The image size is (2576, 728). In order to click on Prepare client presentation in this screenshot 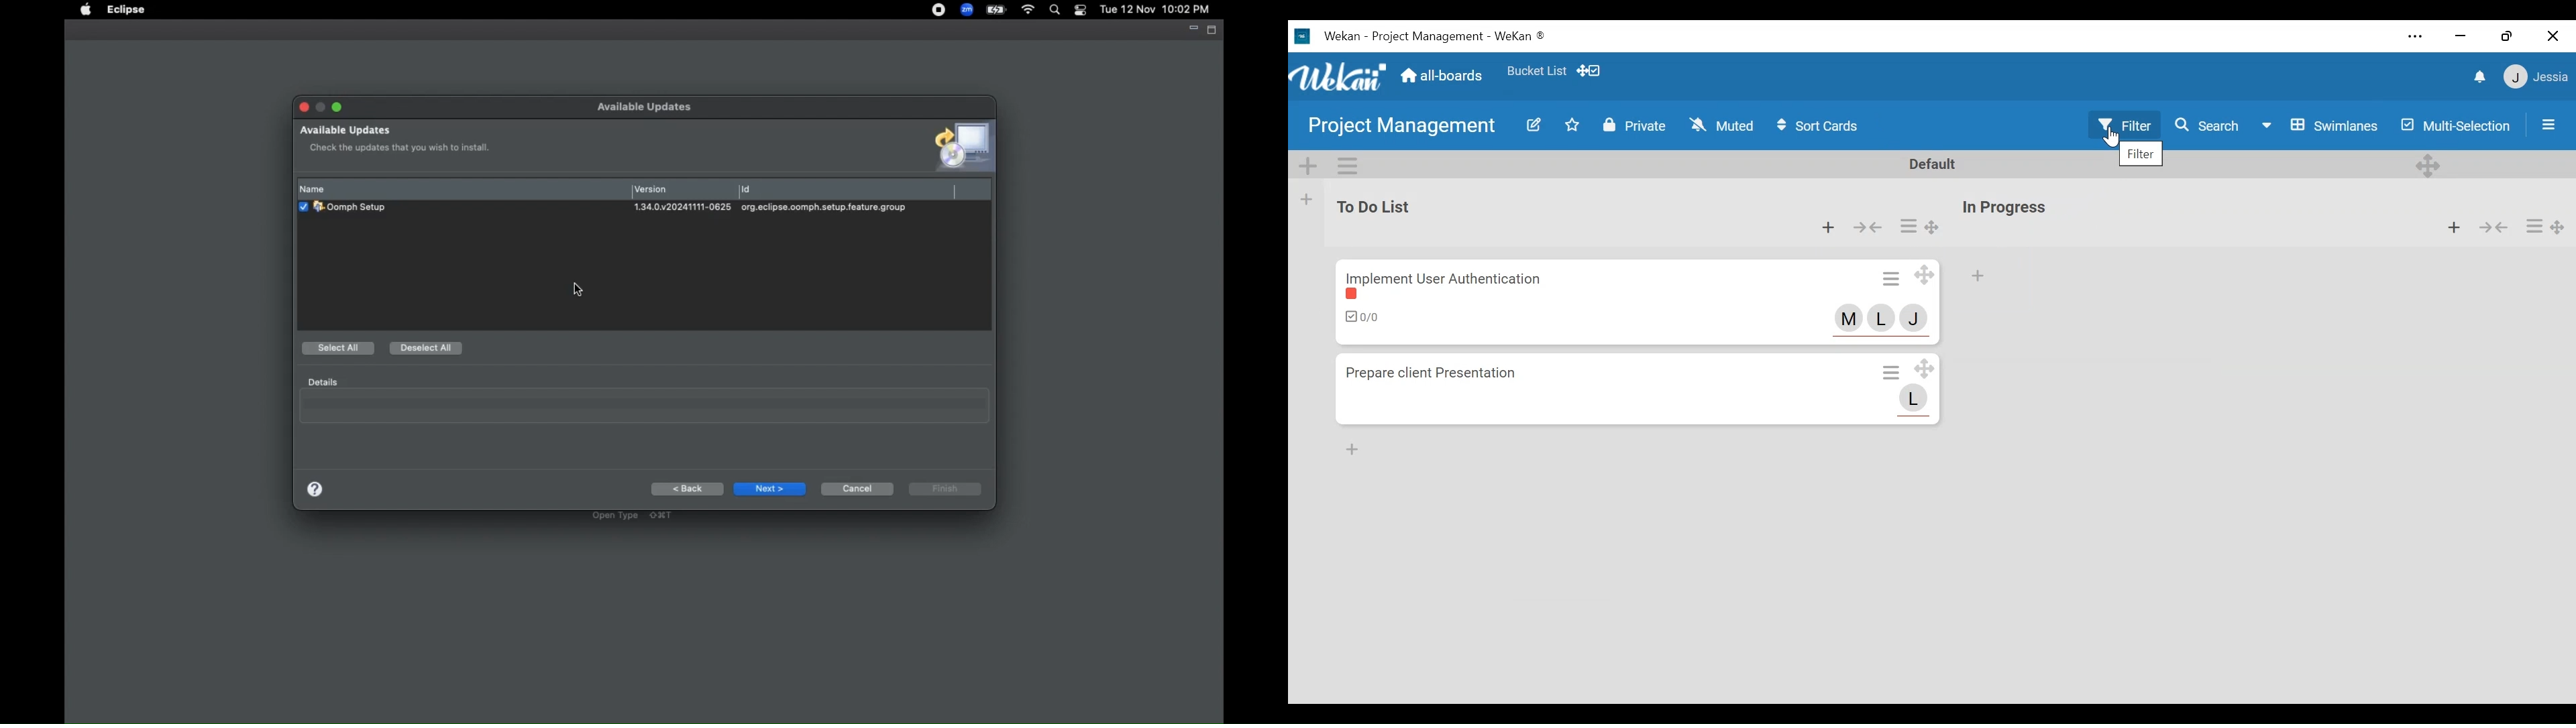, I will do `click(1442, 375)`.